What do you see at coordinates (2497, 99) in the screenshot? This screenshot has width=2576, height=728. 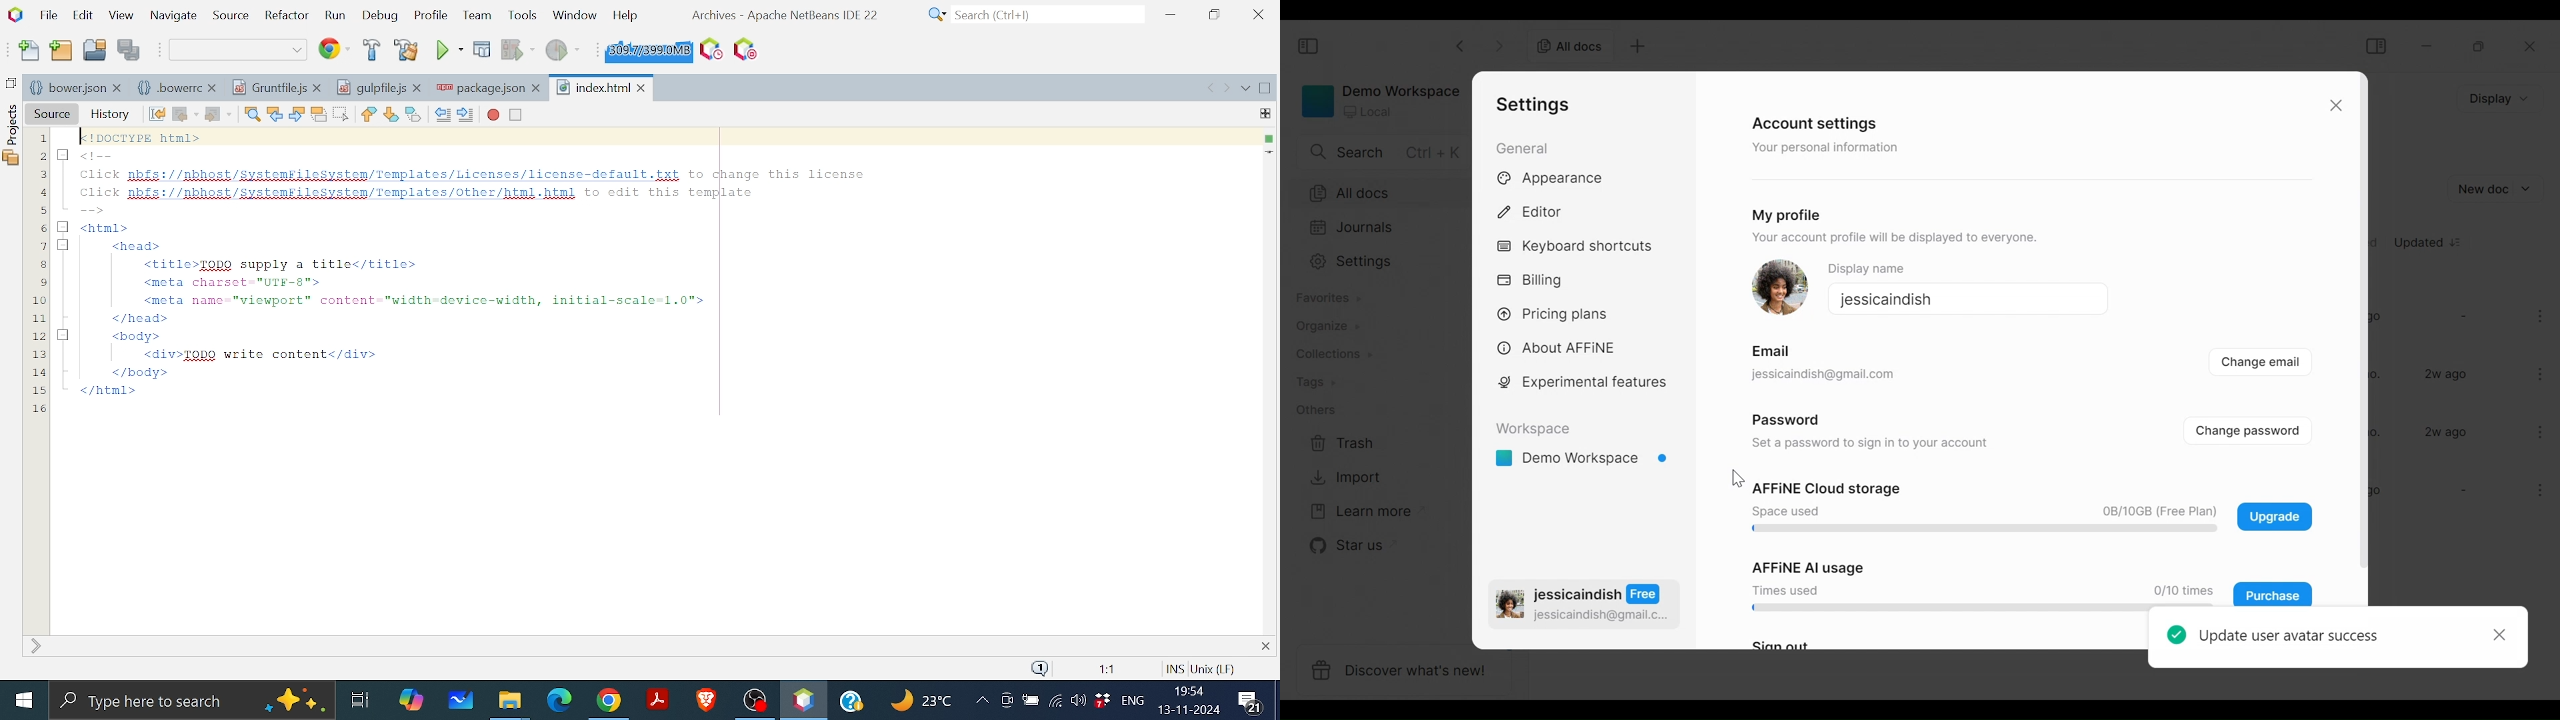 I see `Display` at bounding box center [2497, 99].